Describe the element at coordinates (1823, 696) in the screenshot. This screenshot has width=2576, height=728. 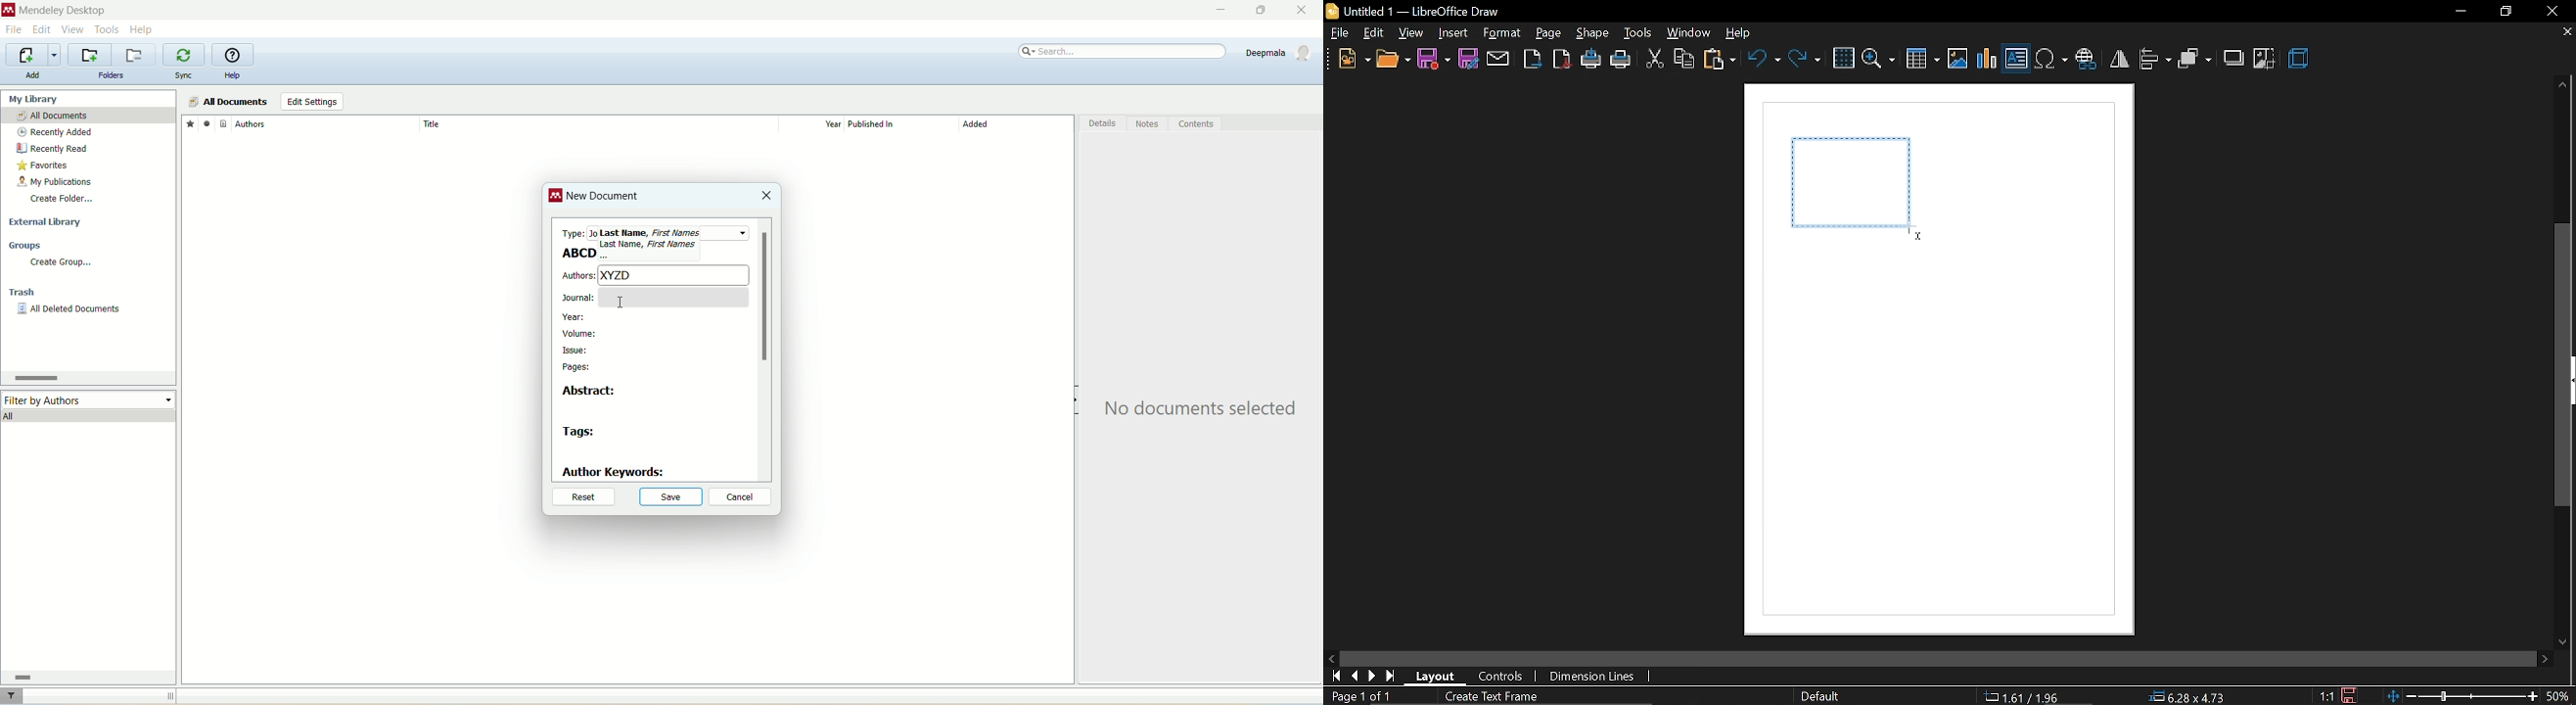
I see `page style` at that location.